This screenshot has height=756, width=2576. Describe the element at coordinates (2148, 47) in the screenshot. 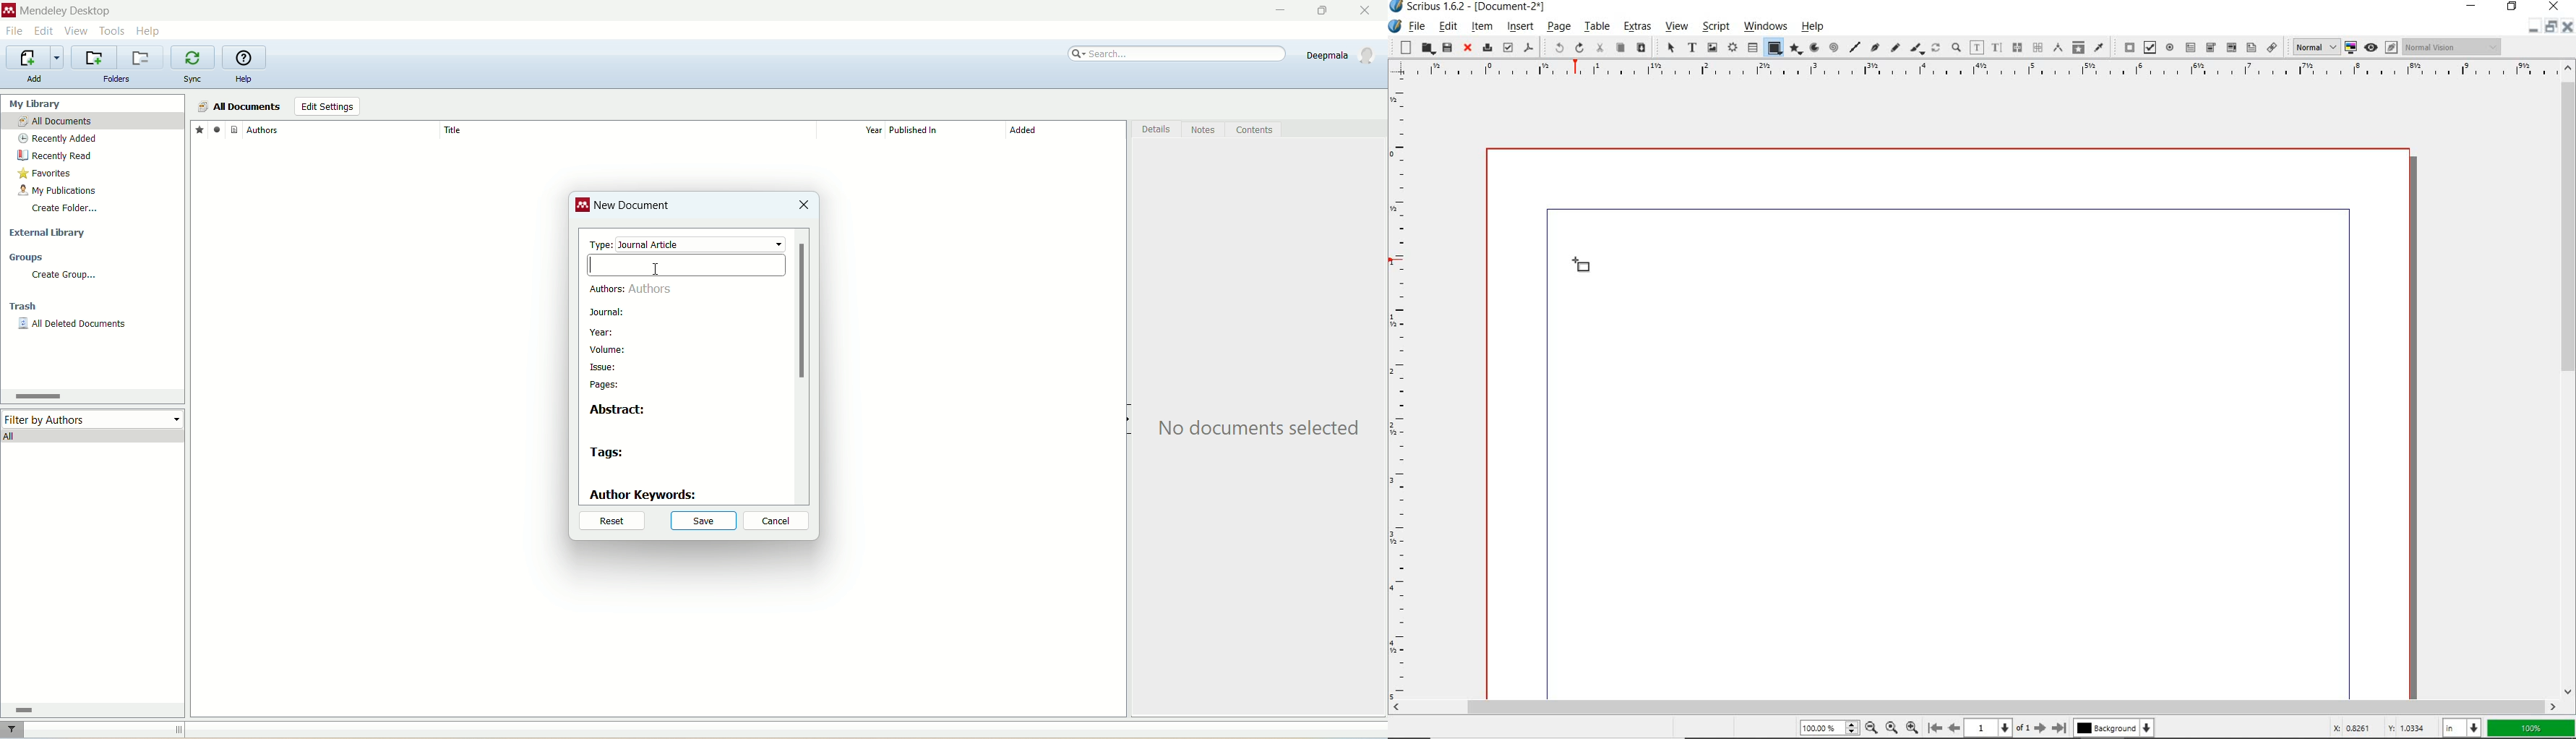

I see `pdf check box` at that location.